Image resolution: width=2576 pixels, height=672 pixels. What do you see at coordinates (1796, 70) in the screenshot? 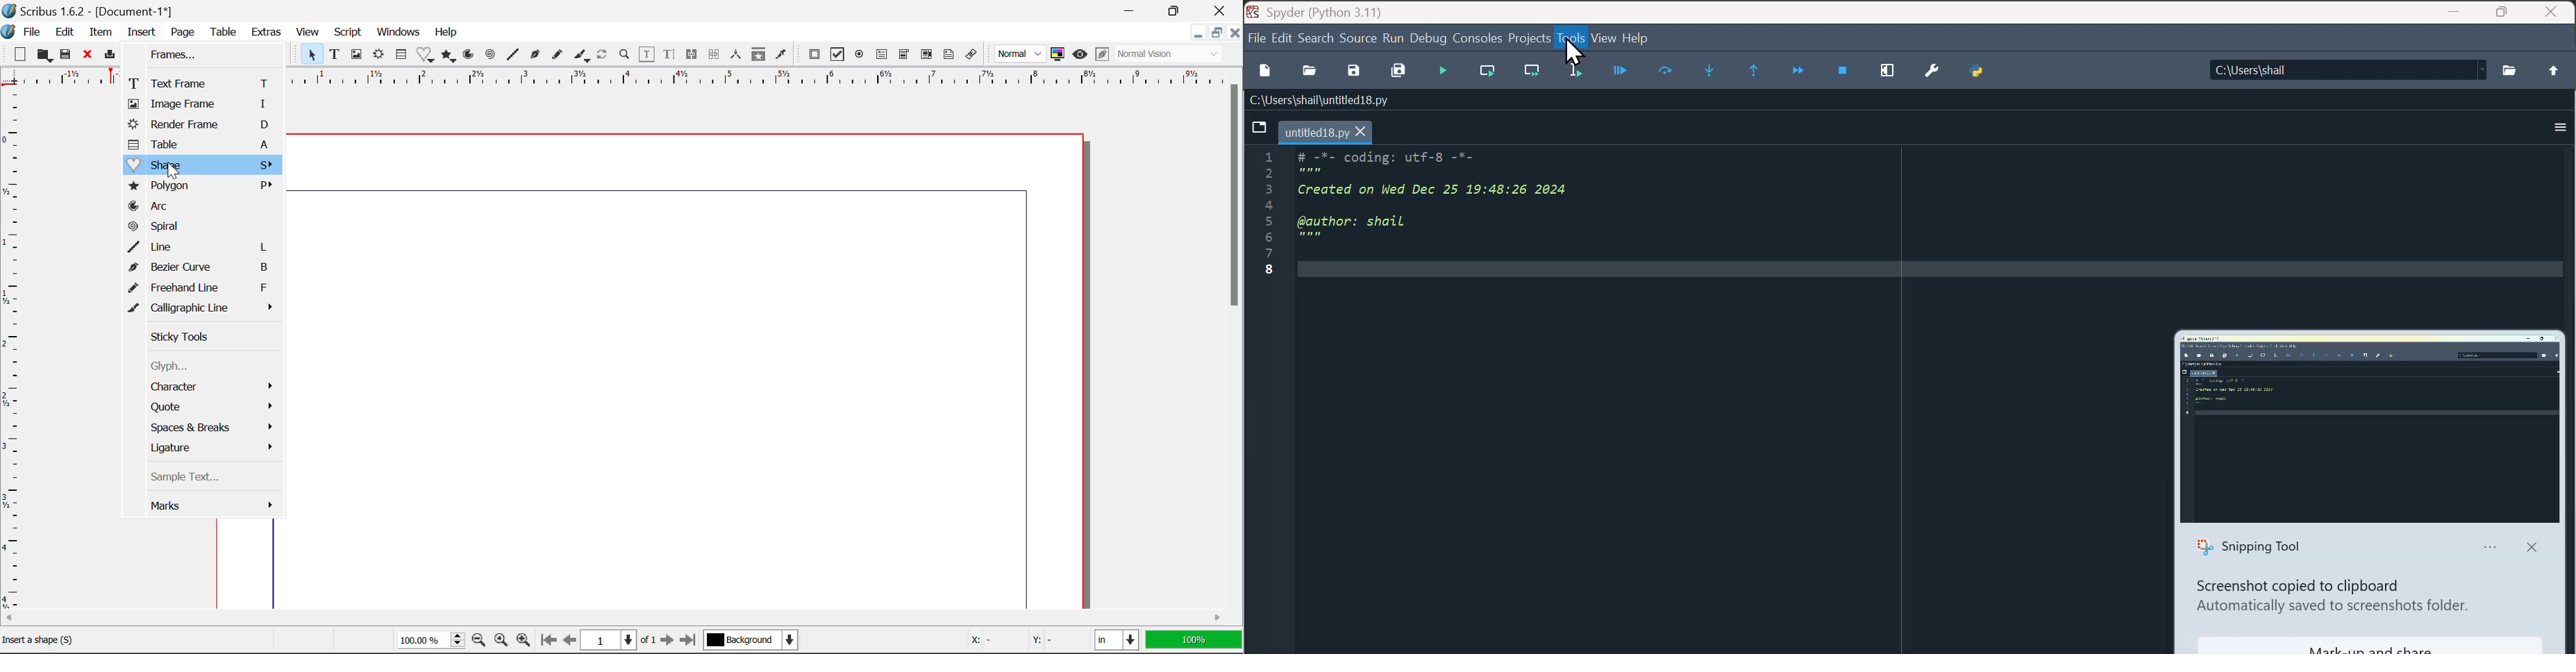
I see `Continue debugging until next function` at bounding box center [1796, 70].